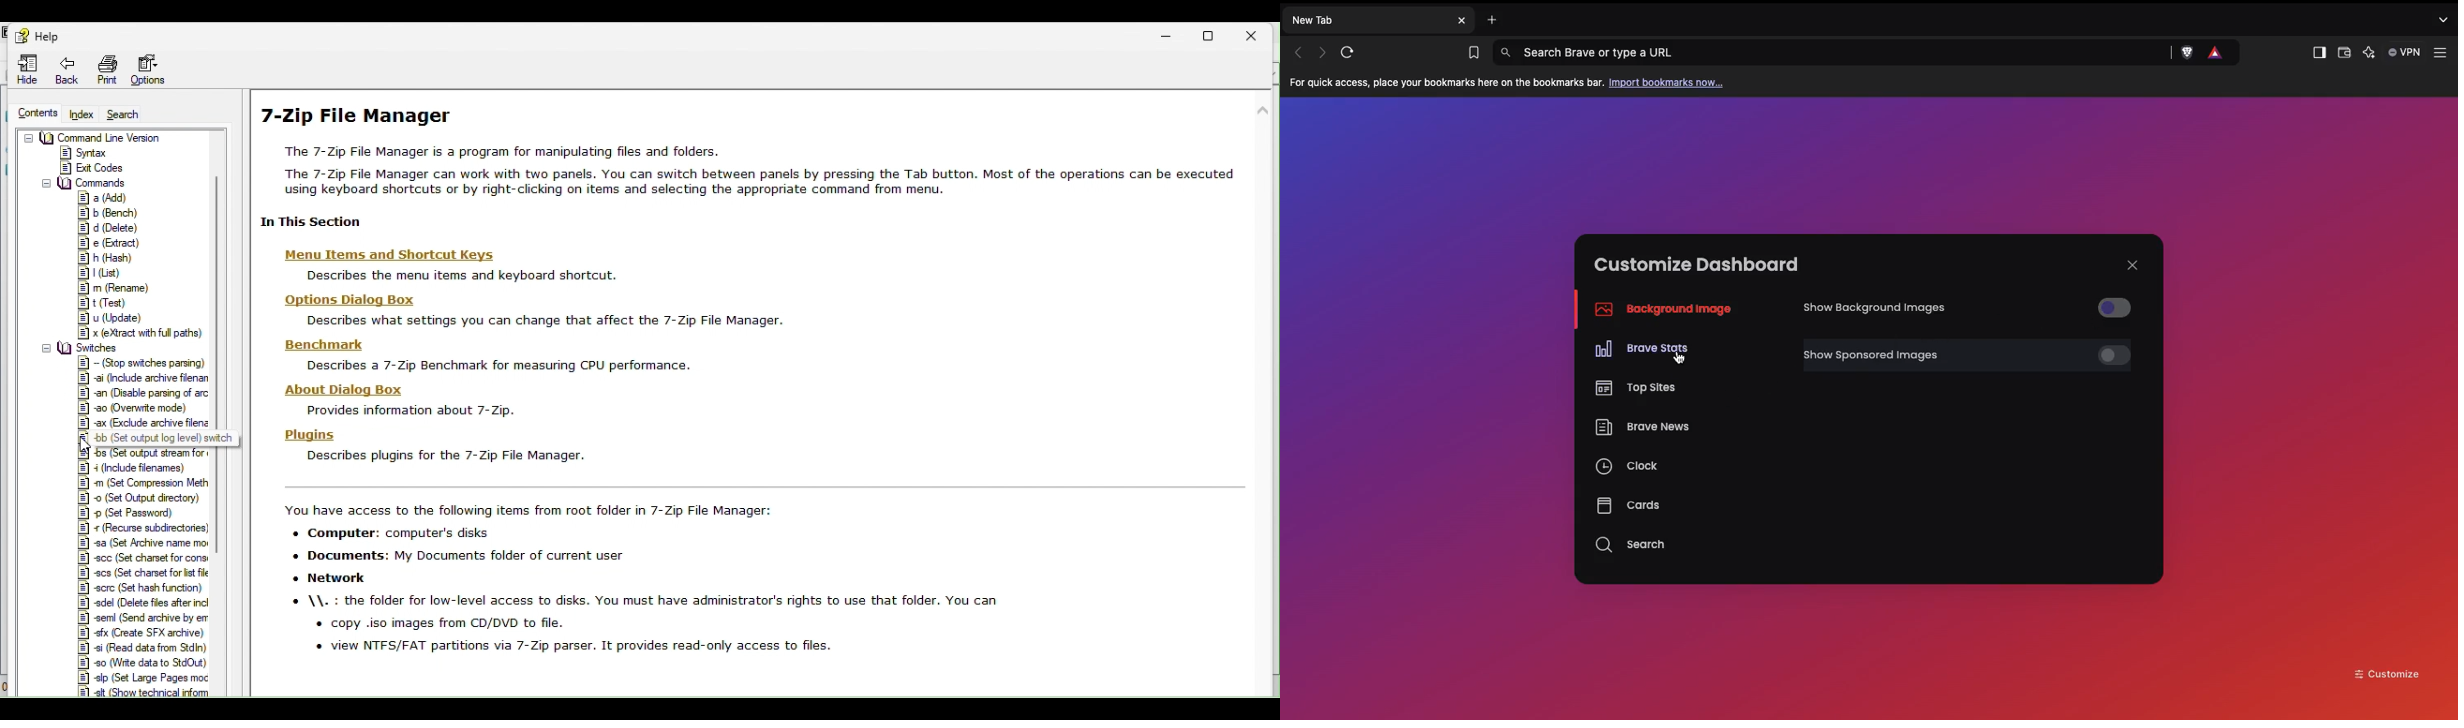  Describe the element at coordinates (343, 302) in the screenshot. I see `Options Dialog Box` at that location.